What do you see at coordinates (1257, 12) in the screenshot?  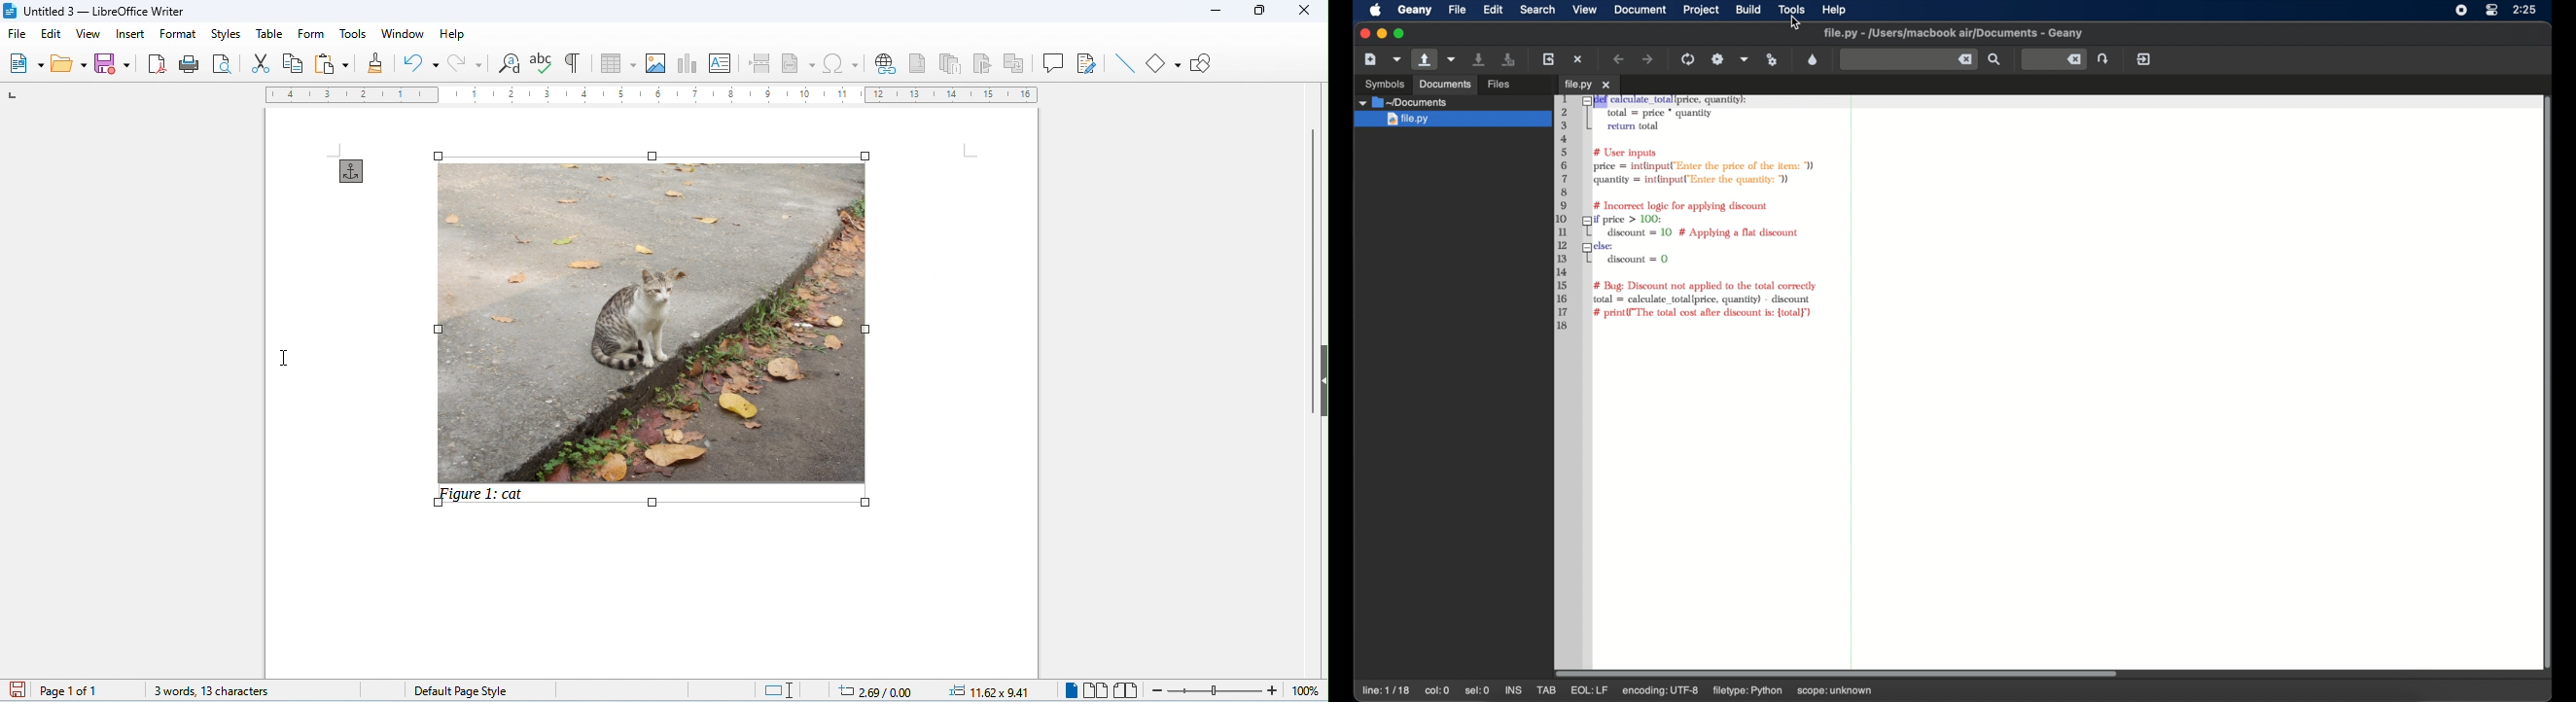 I see `maximize` at bounding box center [1257, 12].